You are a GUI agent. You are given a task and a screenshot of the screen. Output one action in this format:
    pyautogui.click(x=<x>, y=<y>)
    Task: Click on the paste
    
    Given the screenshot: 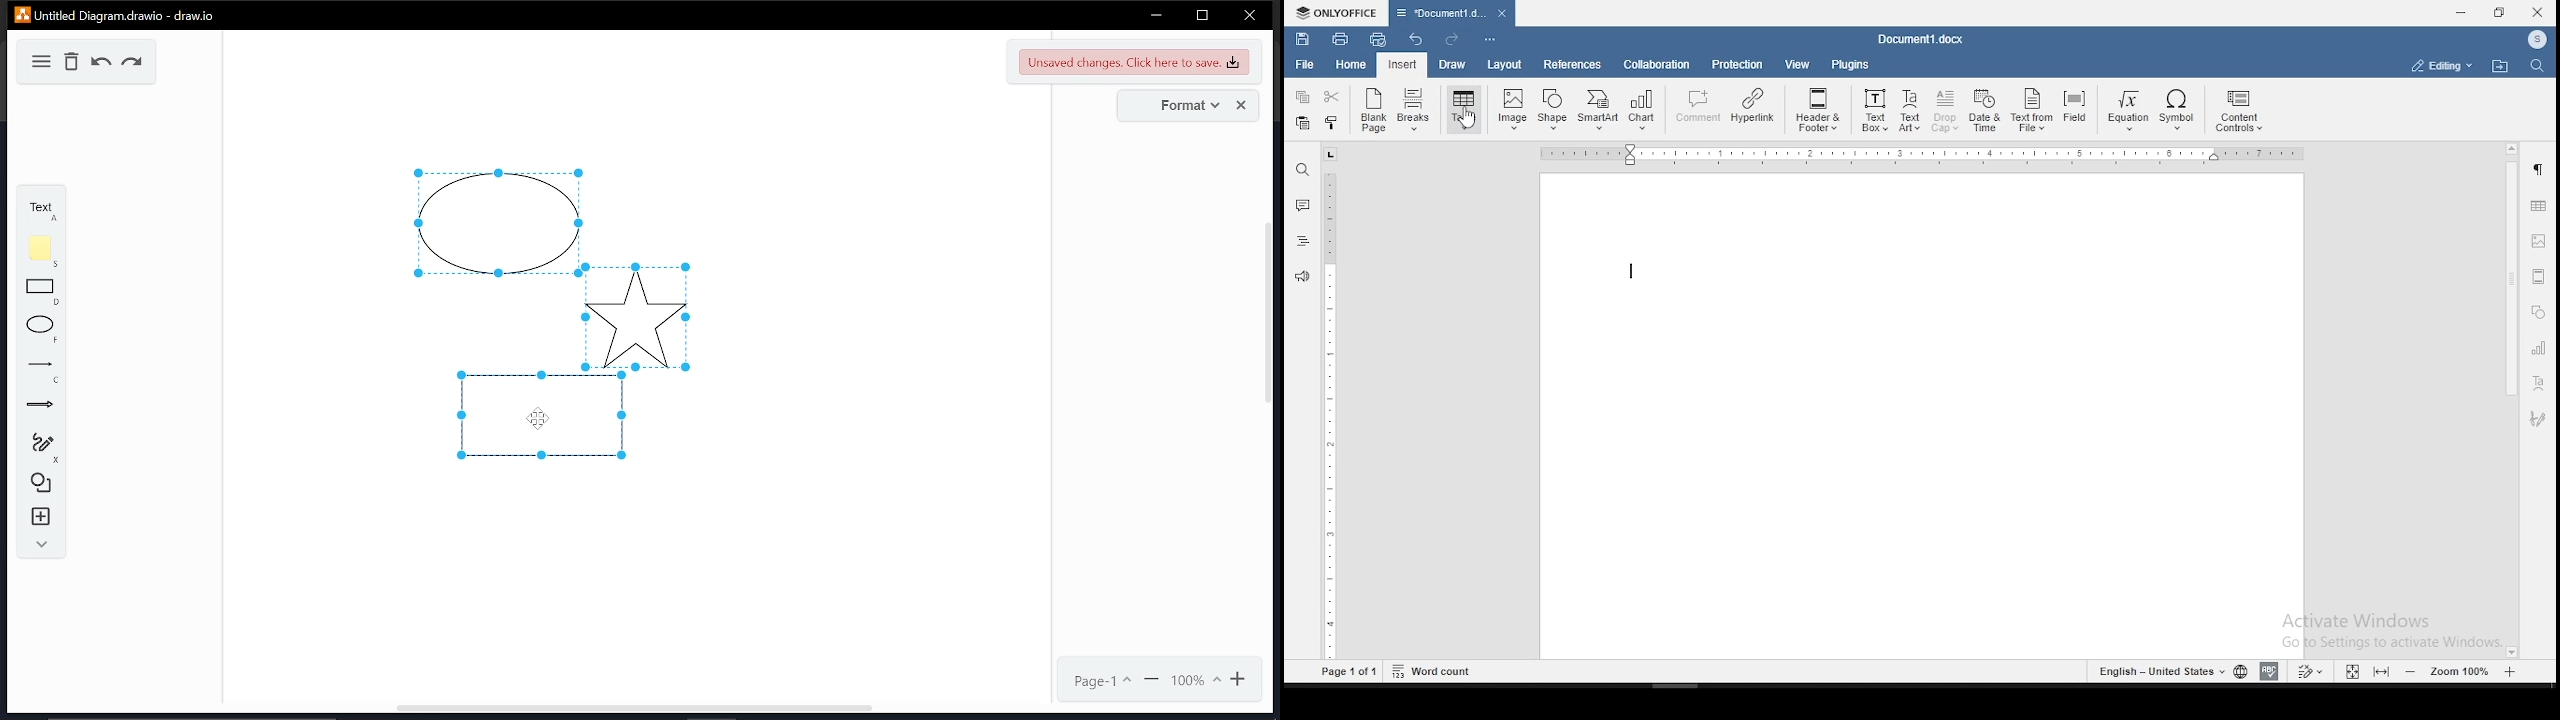 What is the action you would take?
    pyautogui.click(x=1303, y=126)
    